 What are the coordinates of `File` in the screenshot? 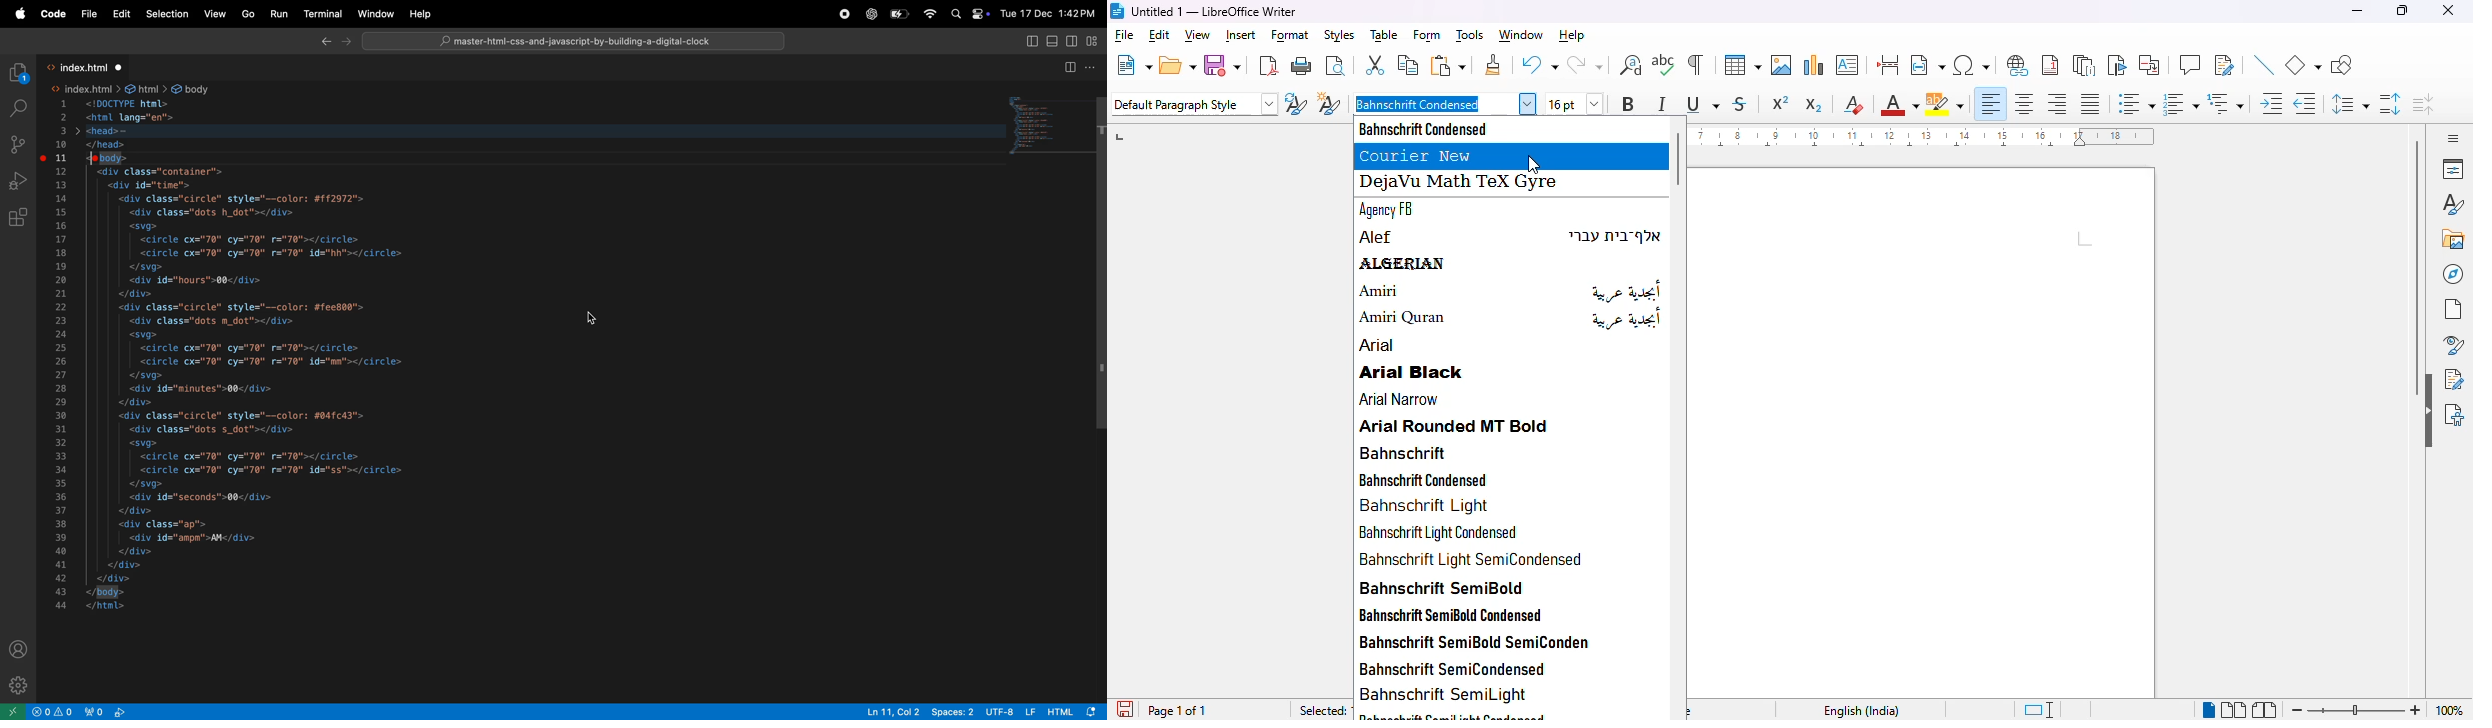 It's located at (89, 14).